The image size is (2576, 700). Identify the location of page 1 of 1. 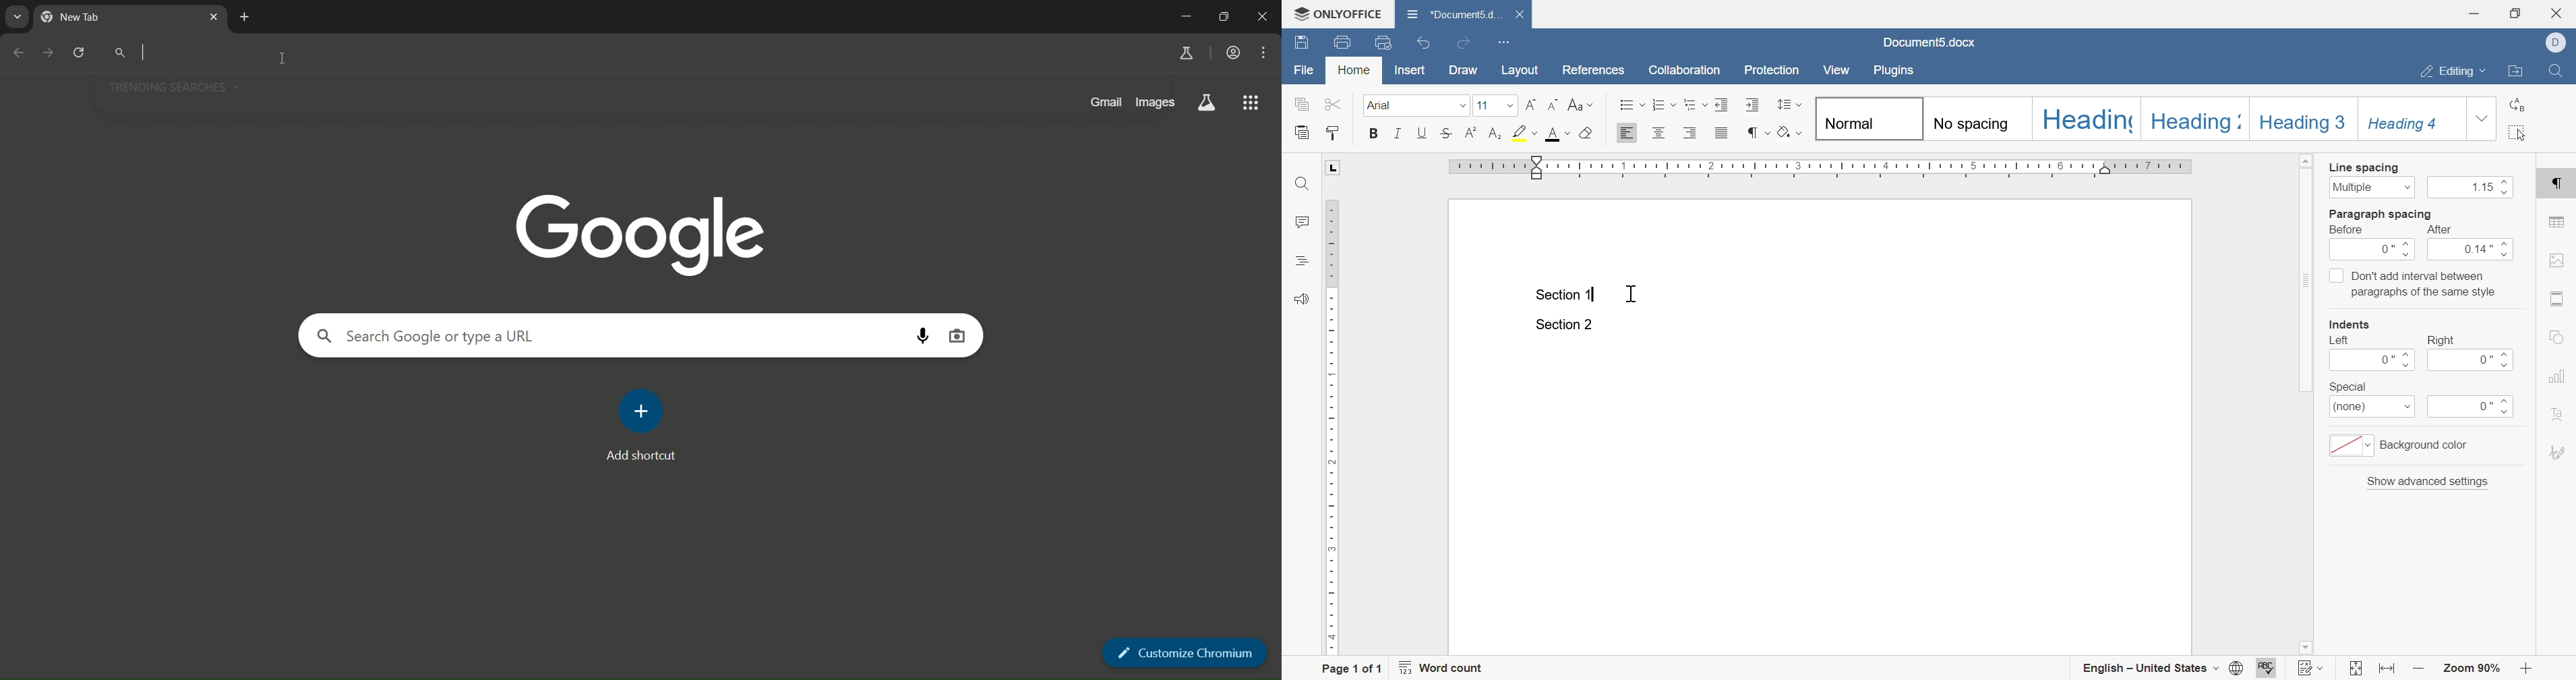
(1355, 667).